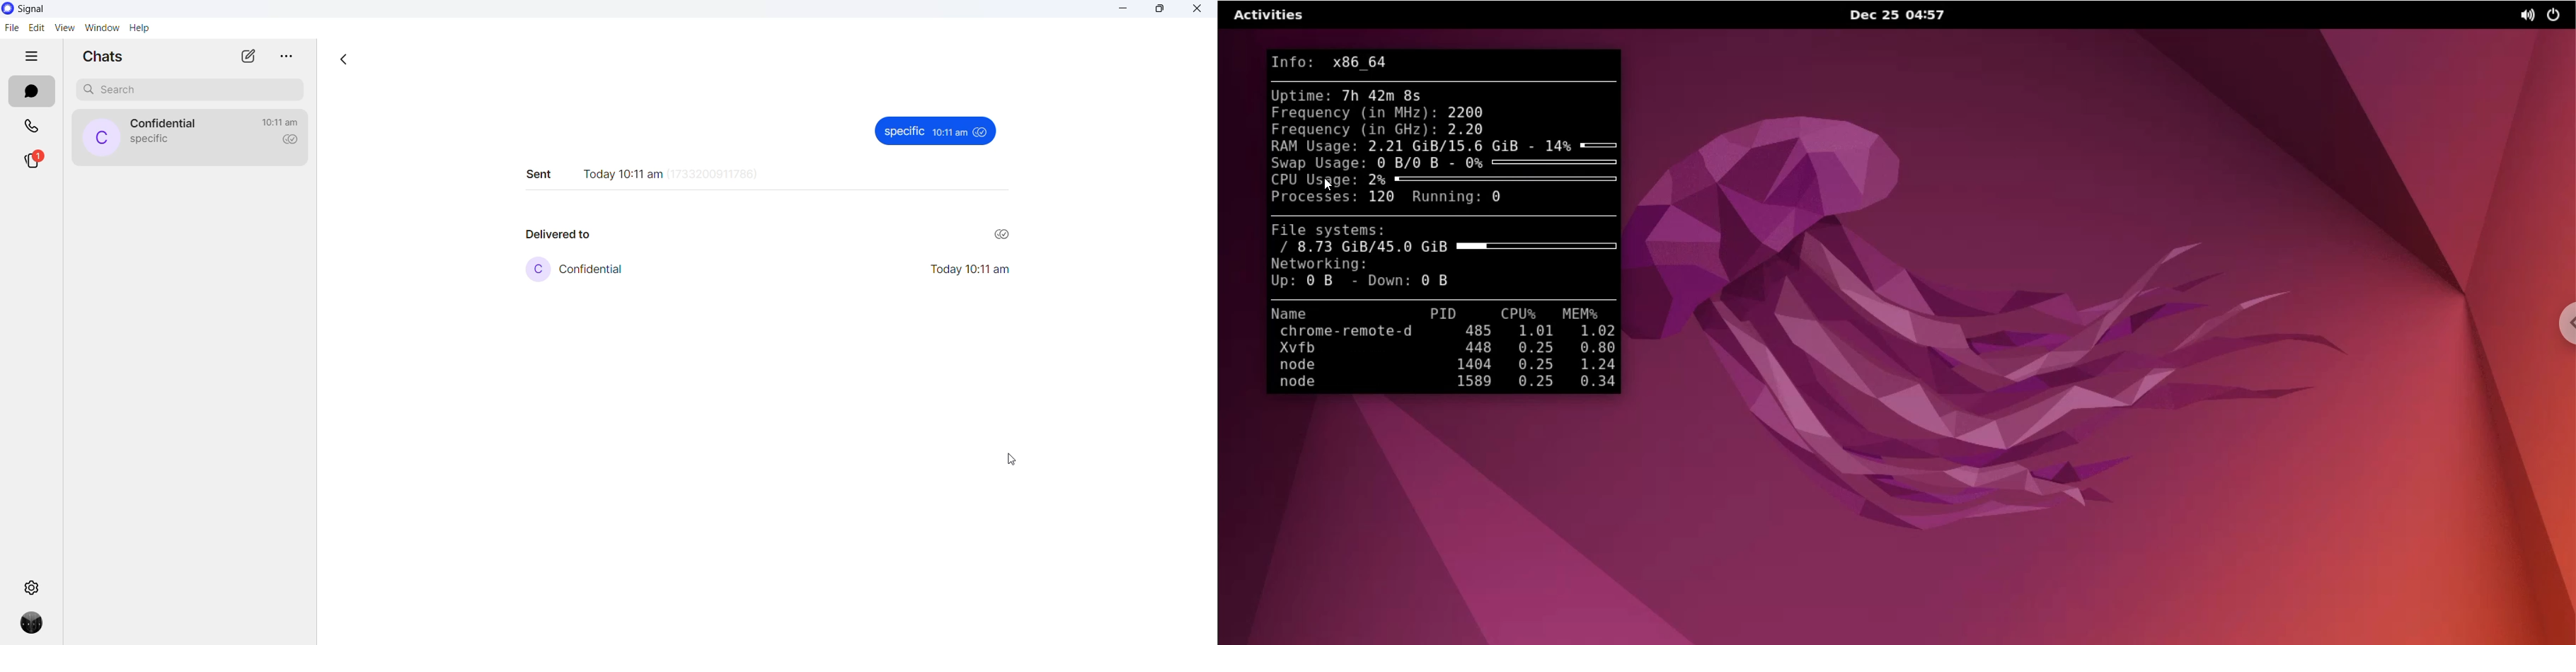  Describe the element at coordinates (622, 173) in the screenshot. I see `time stamp` at that location.